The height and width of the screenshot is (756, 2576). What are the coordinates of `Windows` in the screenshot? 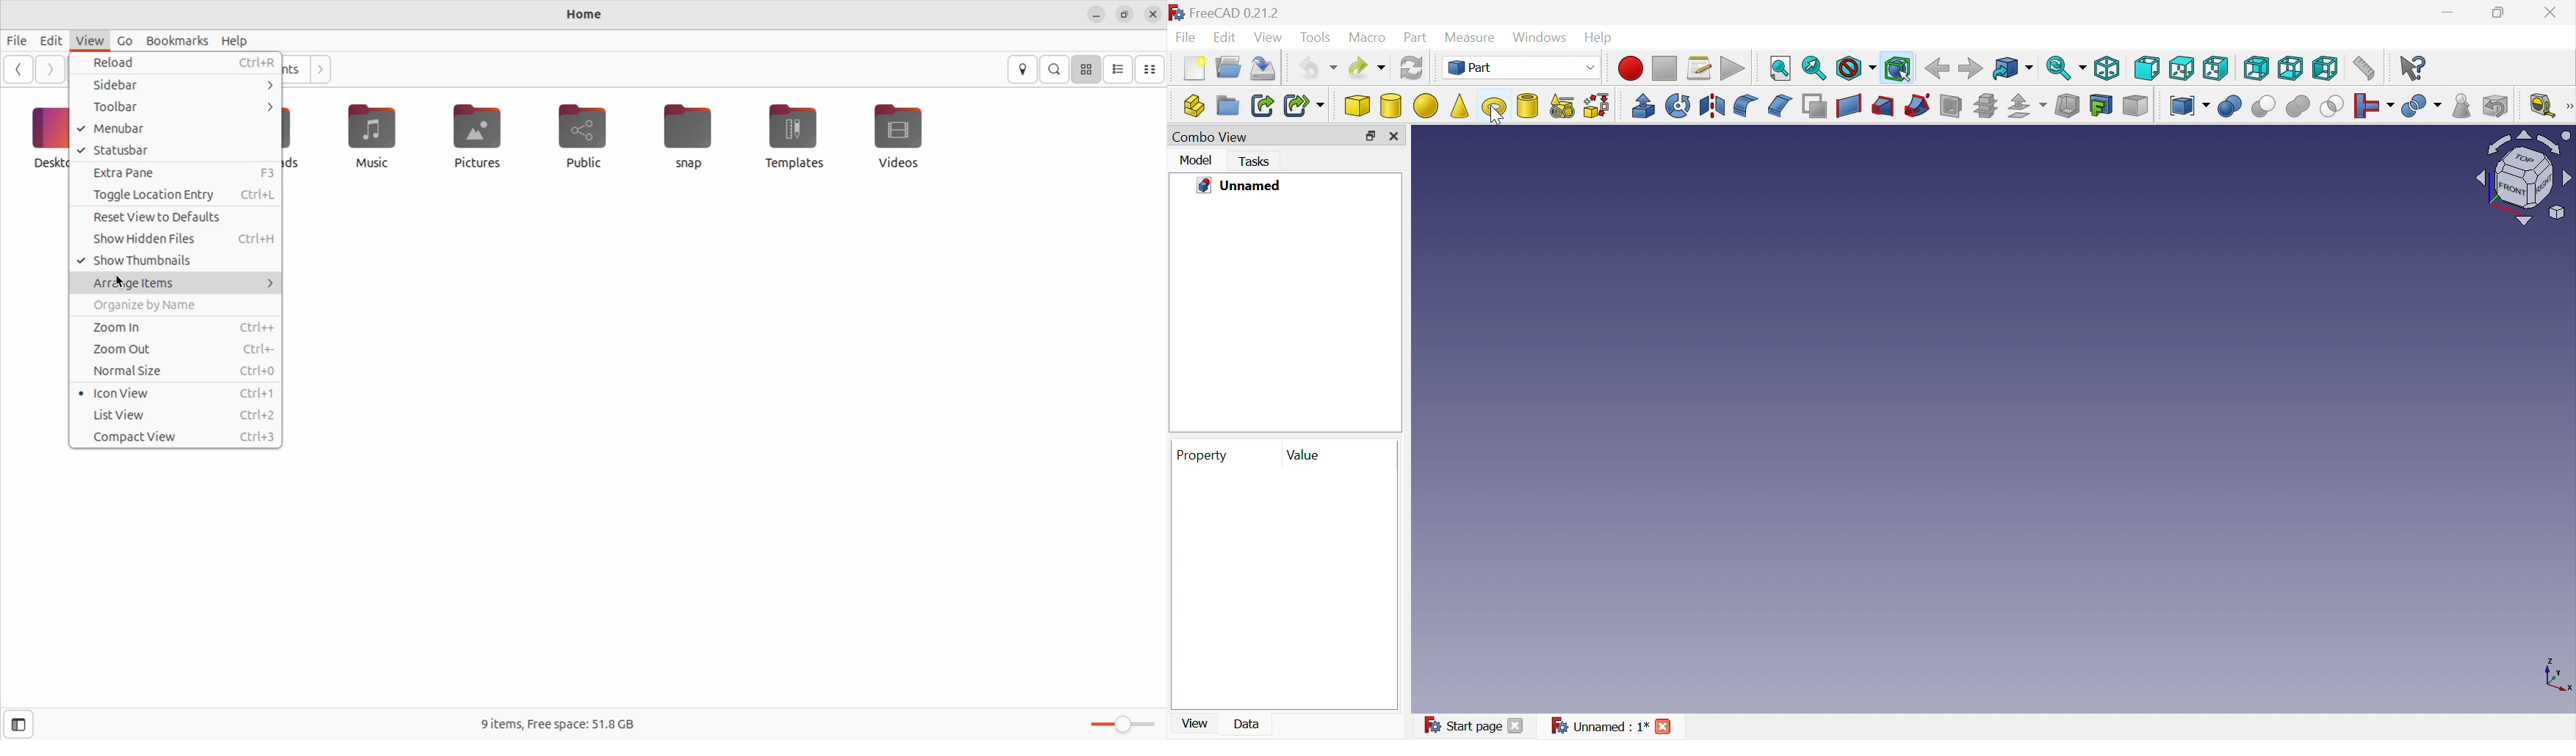 It's located at (1542, 40).